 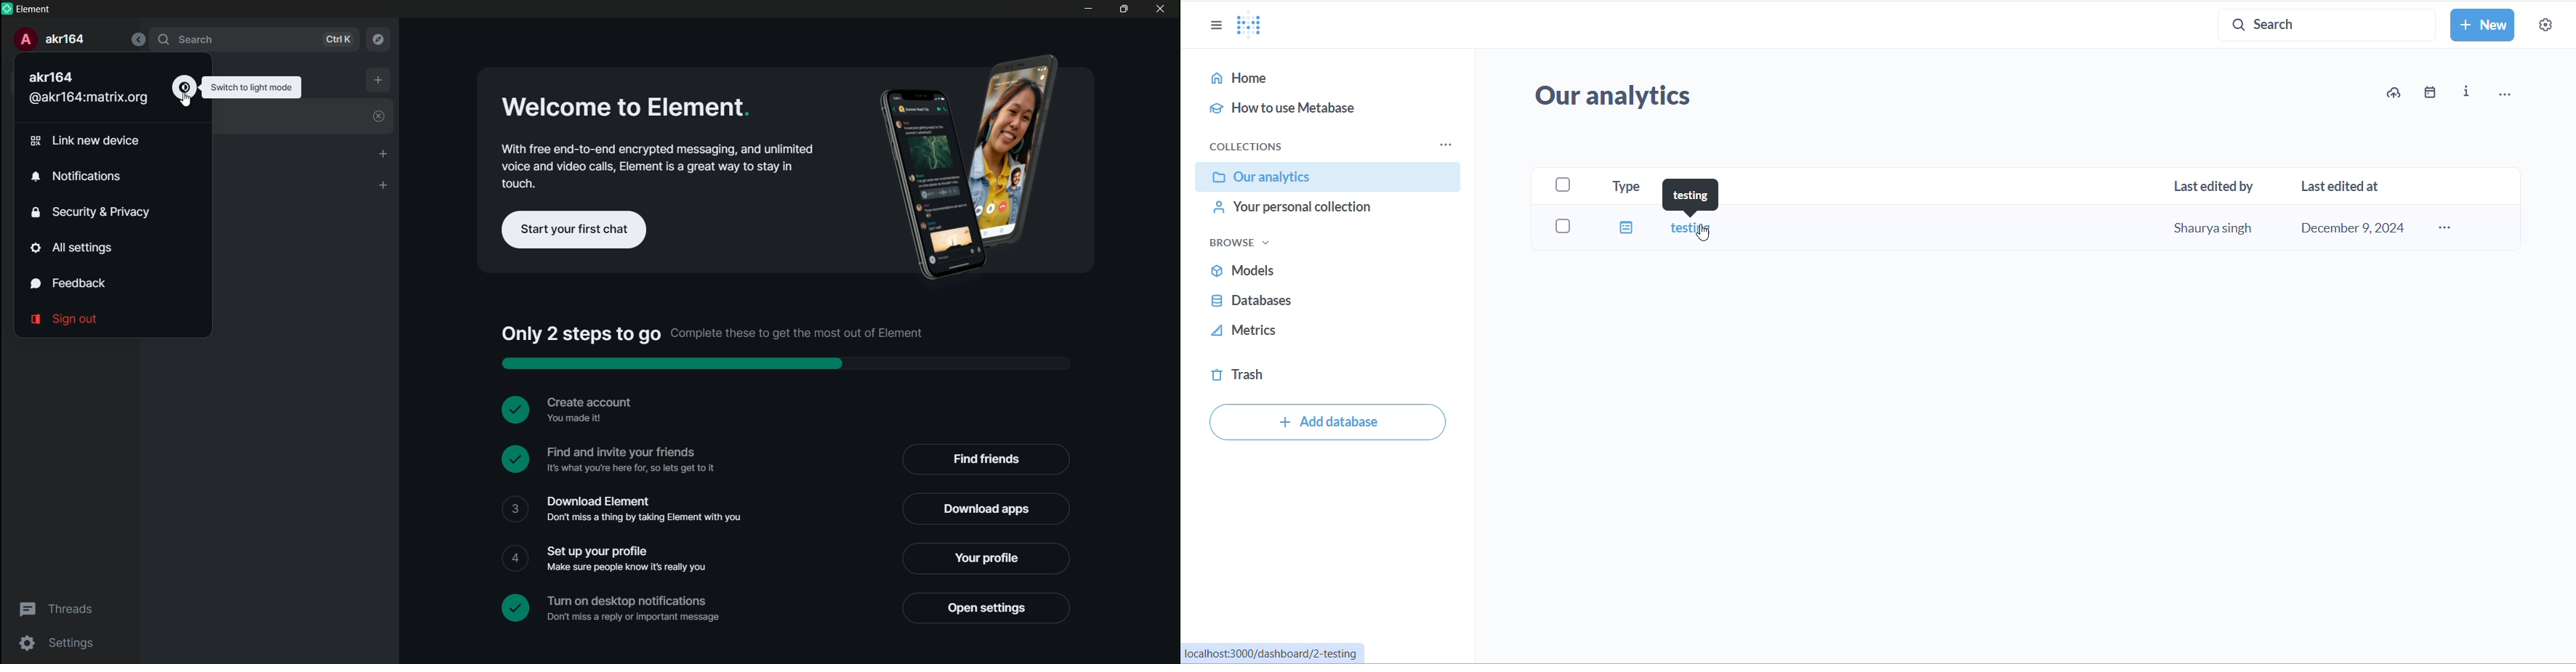 What do you see at coordinates (1087, 9) in the screenshot?
I see `minimize` at bounding box center [1087, 9].